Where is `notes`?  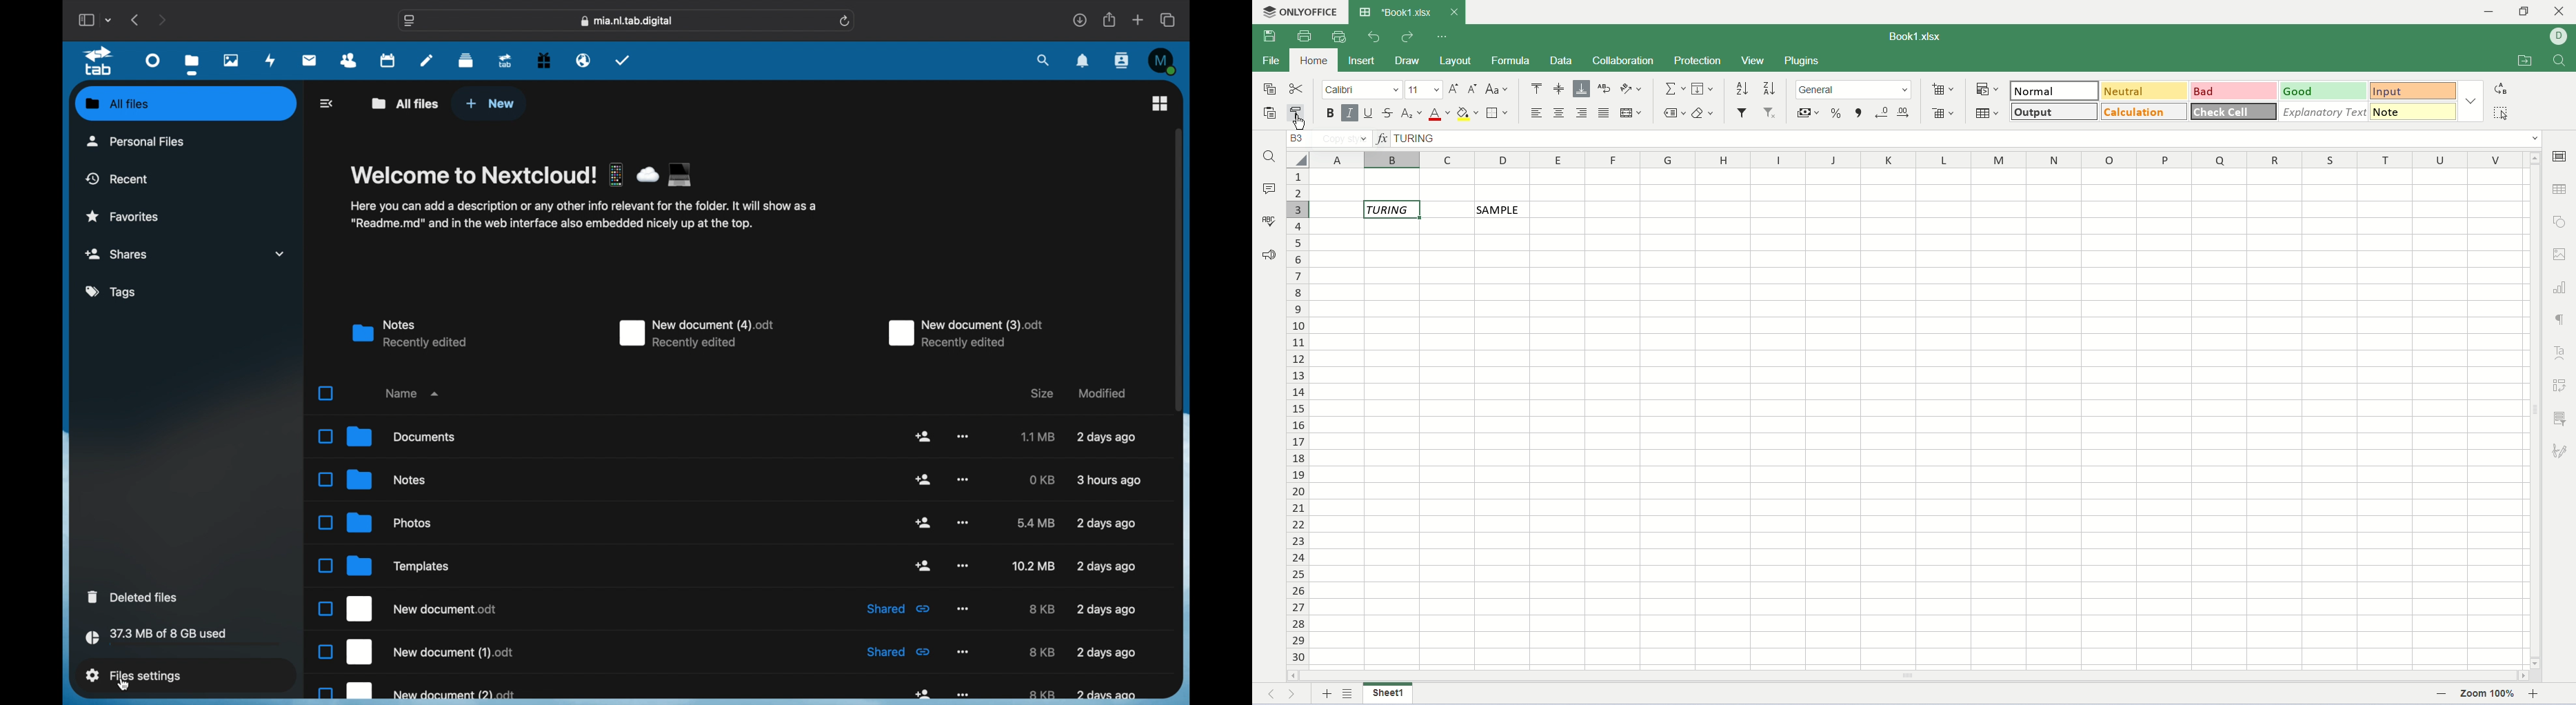
notes is located at coordinates (408, 334).